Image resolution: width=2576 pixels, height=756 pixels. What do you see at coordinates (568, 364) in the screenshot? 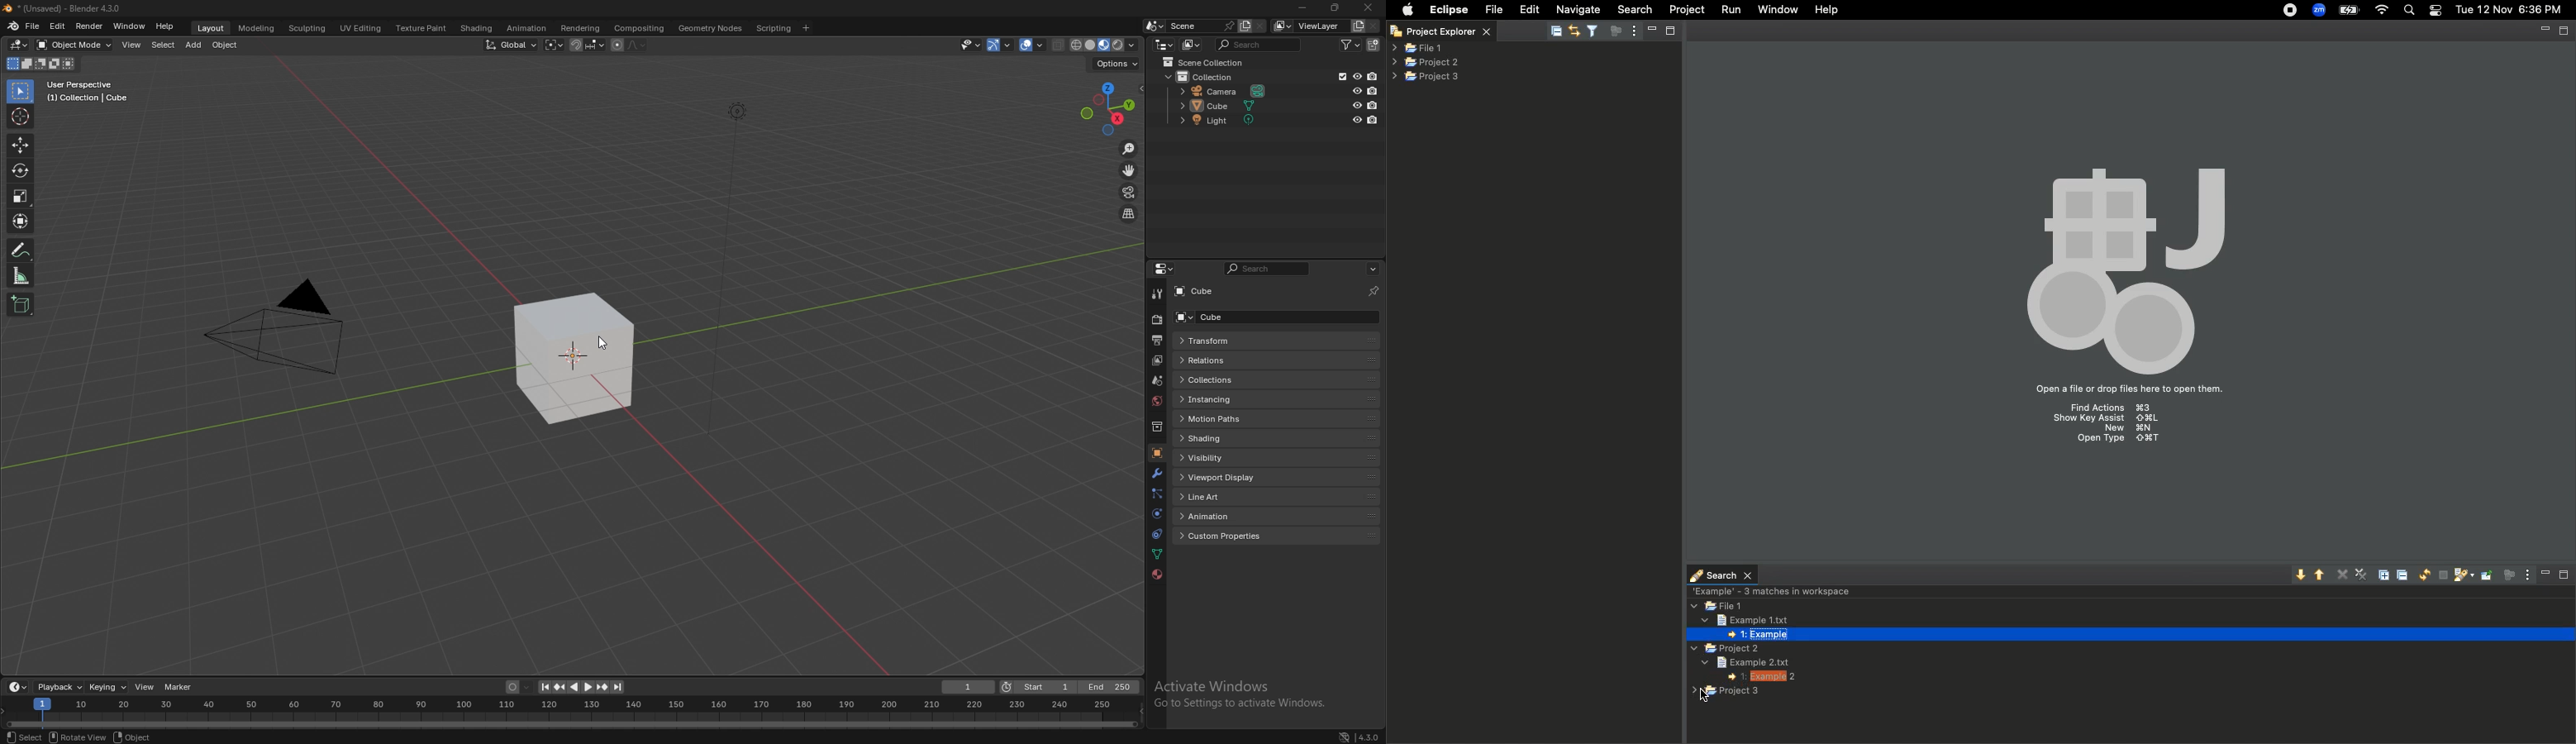
I see `cube` at bounding box center [568, 364].